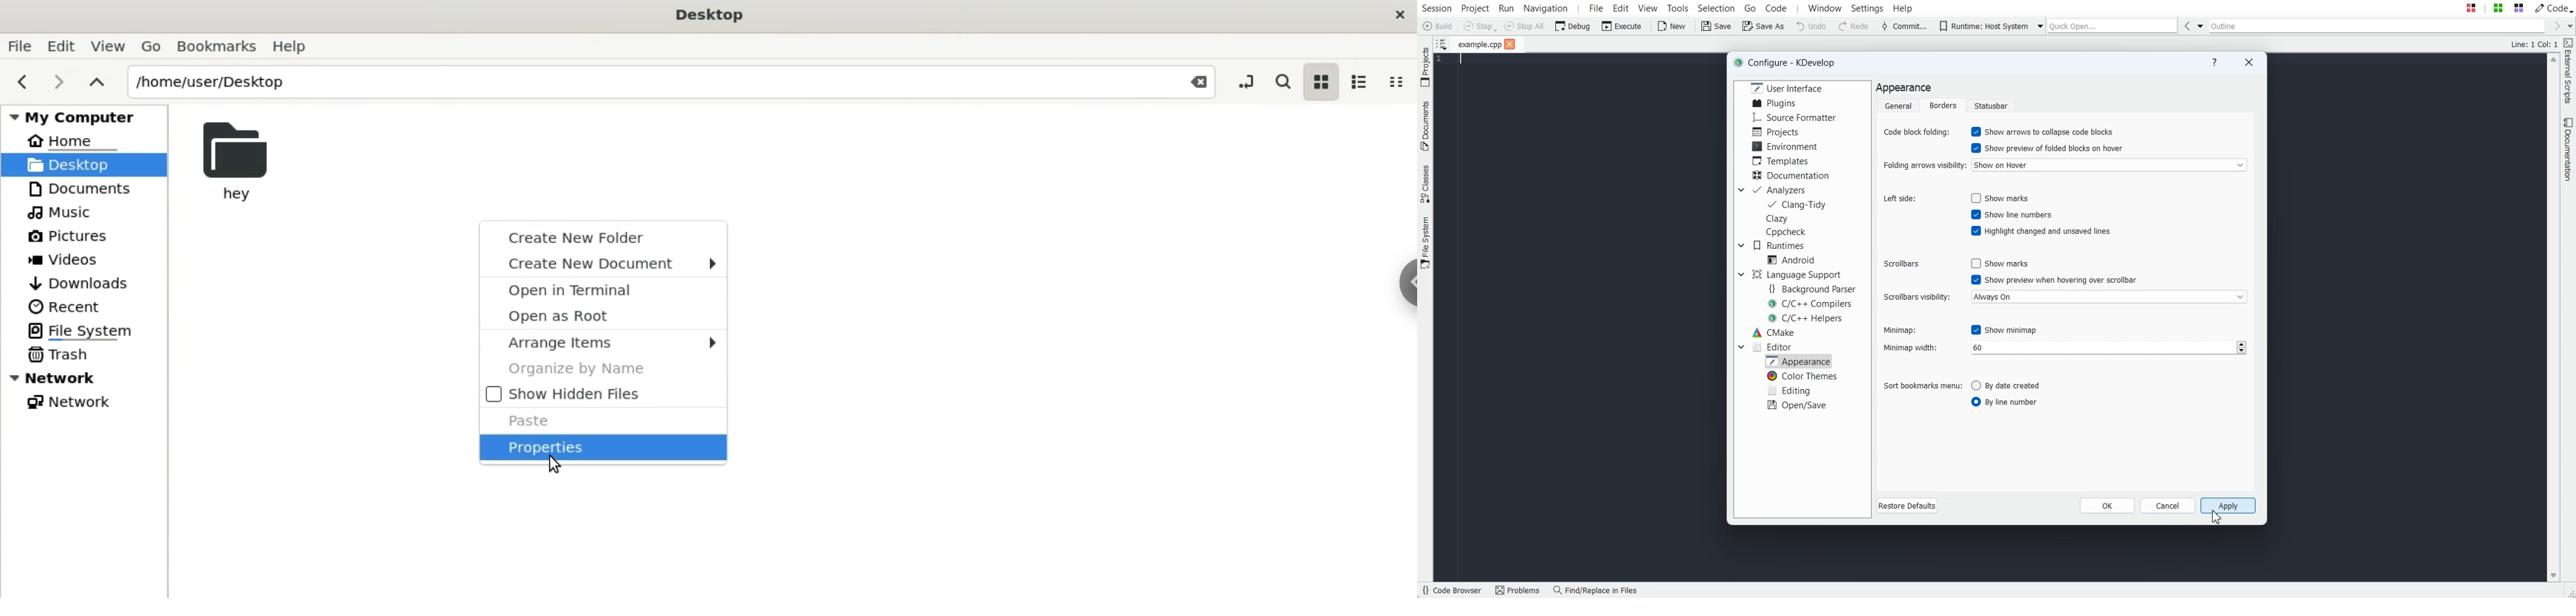 Image resolution: width=2576 pixels, height=616 pixels. I want to click on downloads, so click(84, 283).